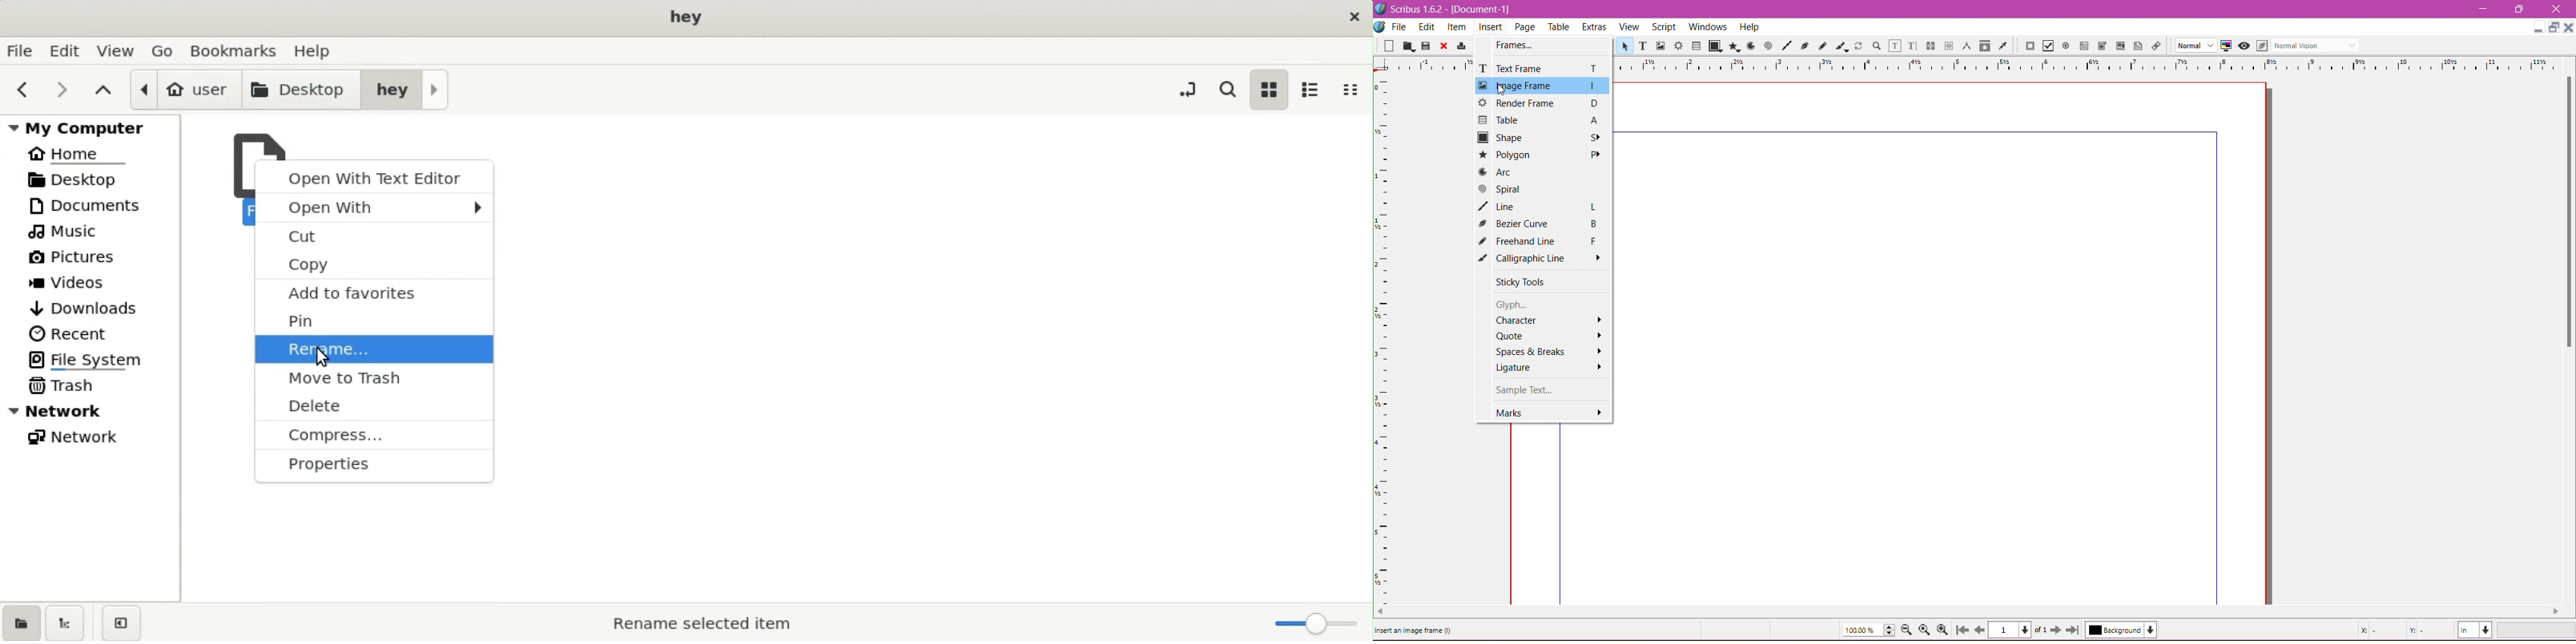  What do you see at coordinates (2569, 28) in the screenshot?
I see `Close Document` at bounding box center [2569, 28].